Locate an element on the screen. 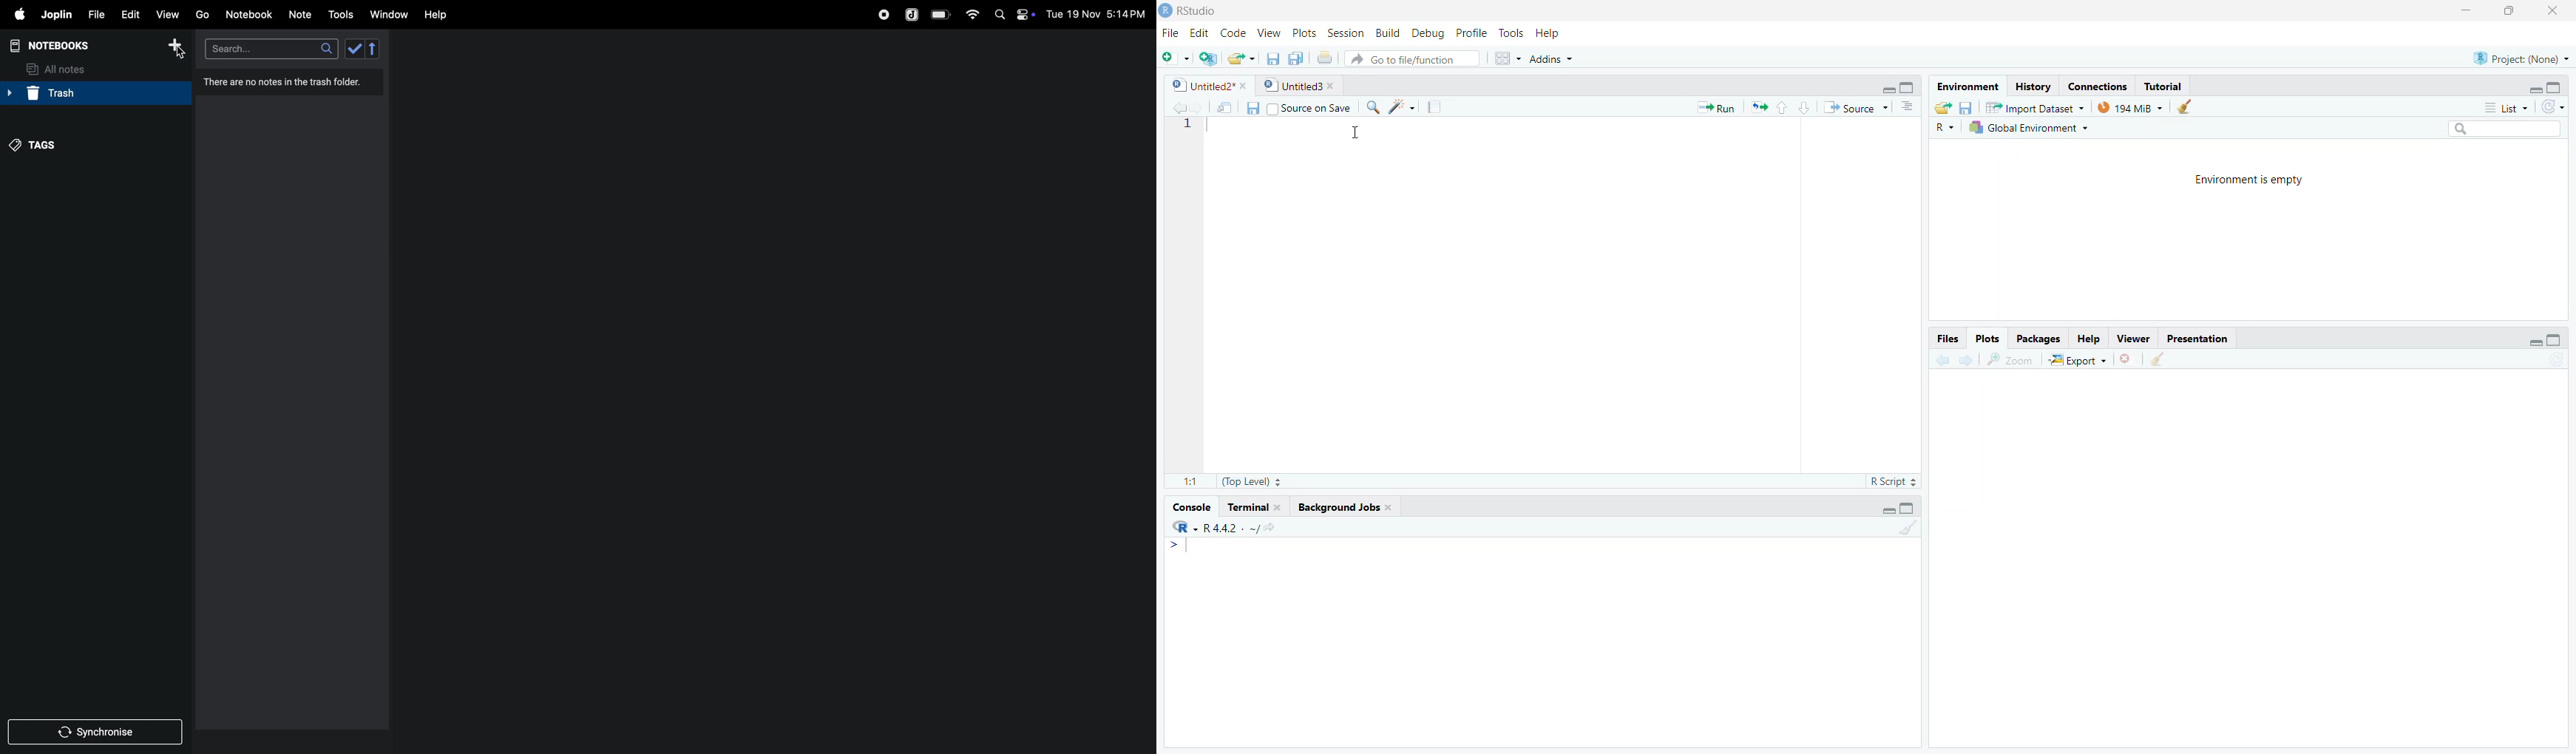  all notes is located at coordinates (58, 69).